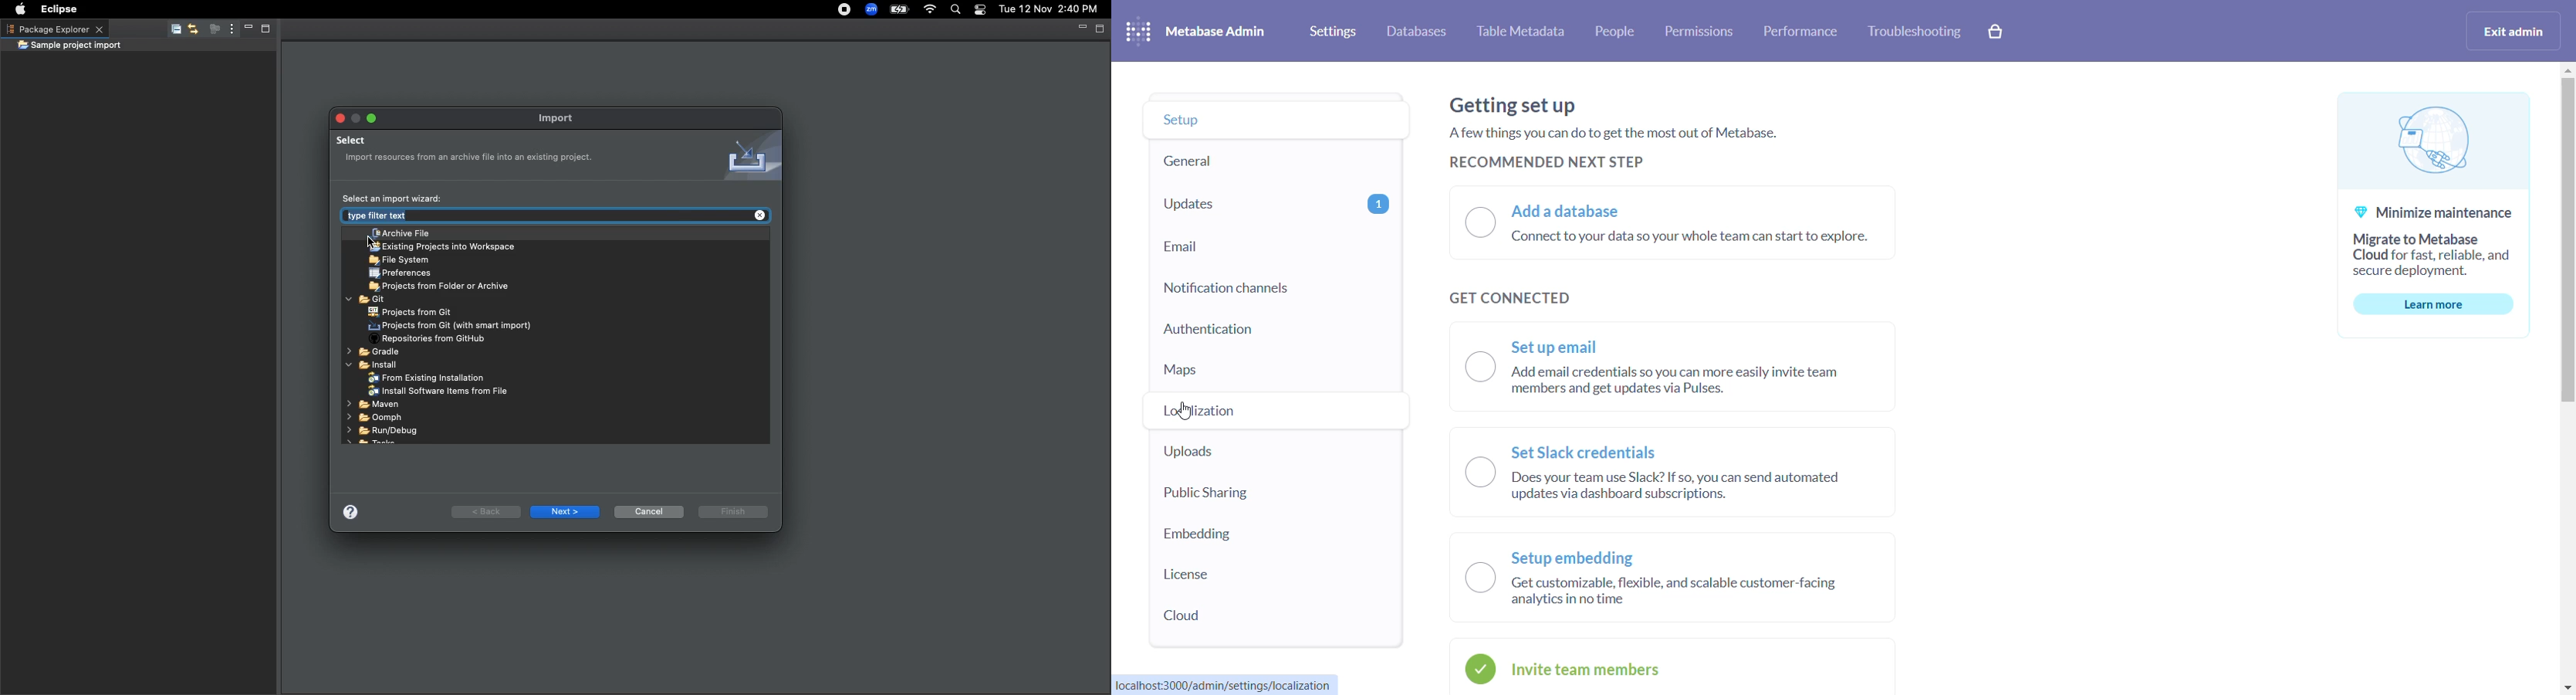 This screenshot has width=2576, height=700. I want to click on Install software items from file, so click(441, 392).